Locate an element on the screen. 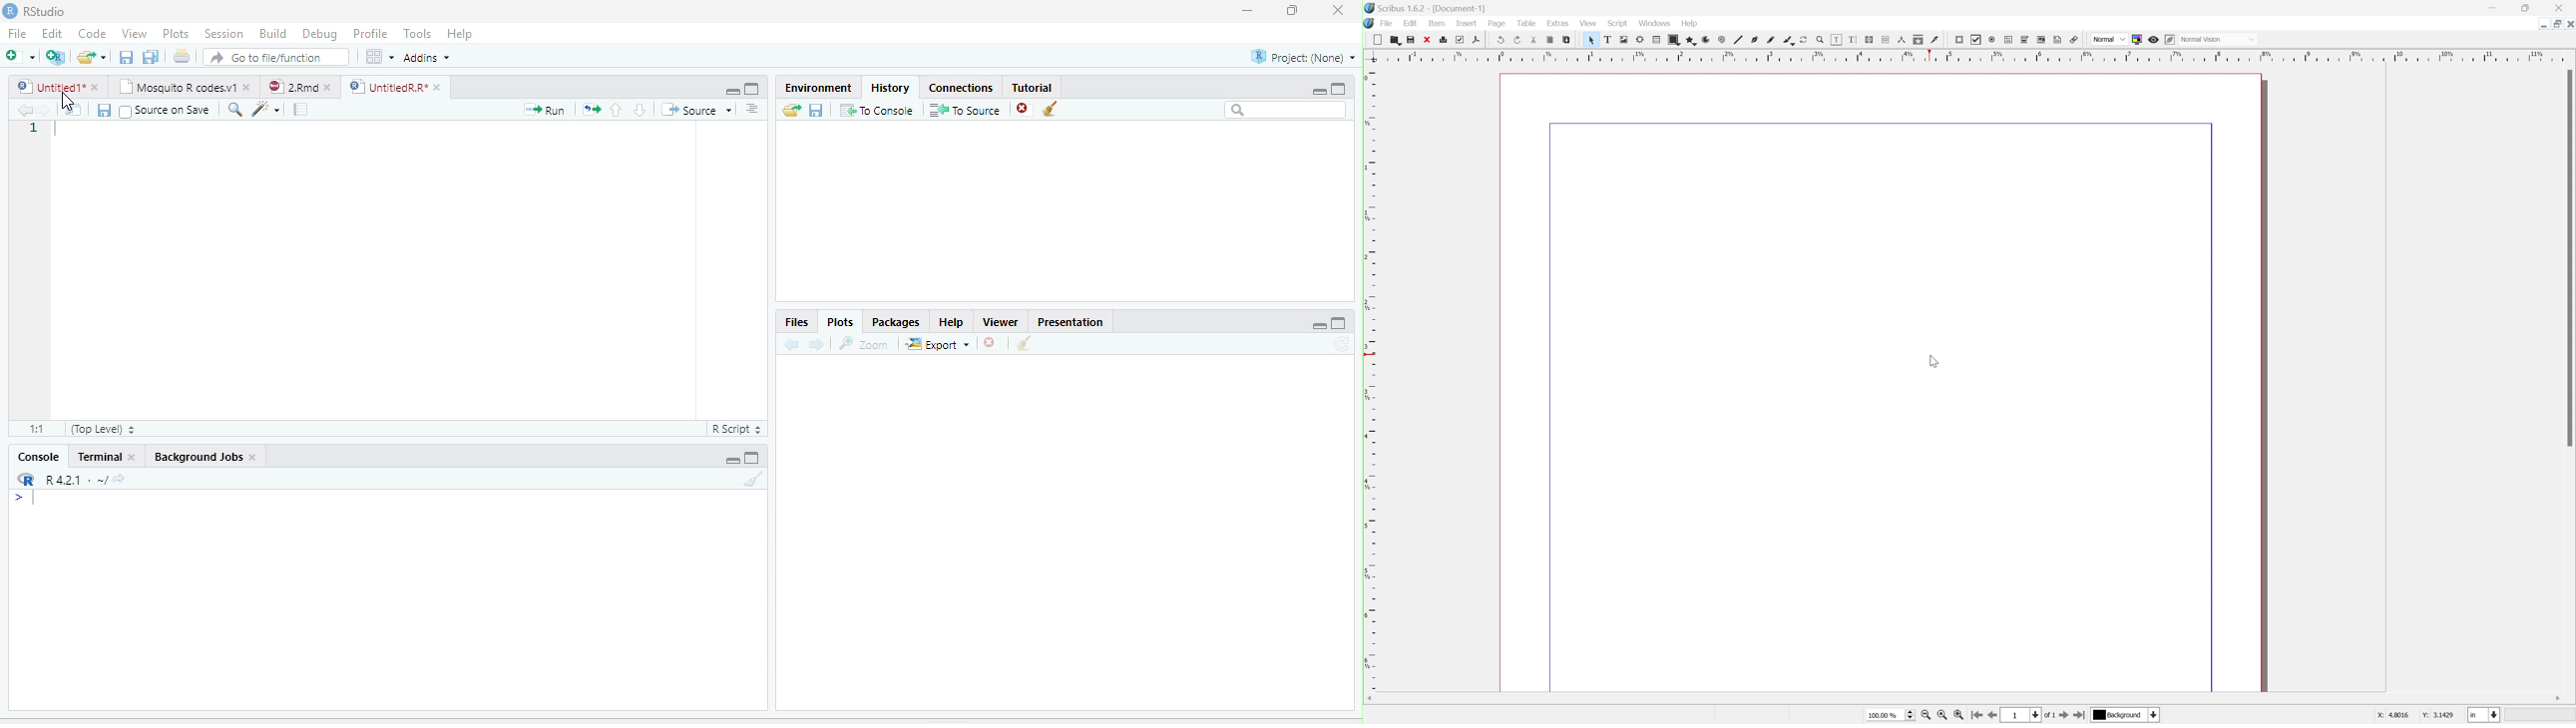 The image size is (2576, 728). Clear all history entries is located at coordinates (1051, 109).